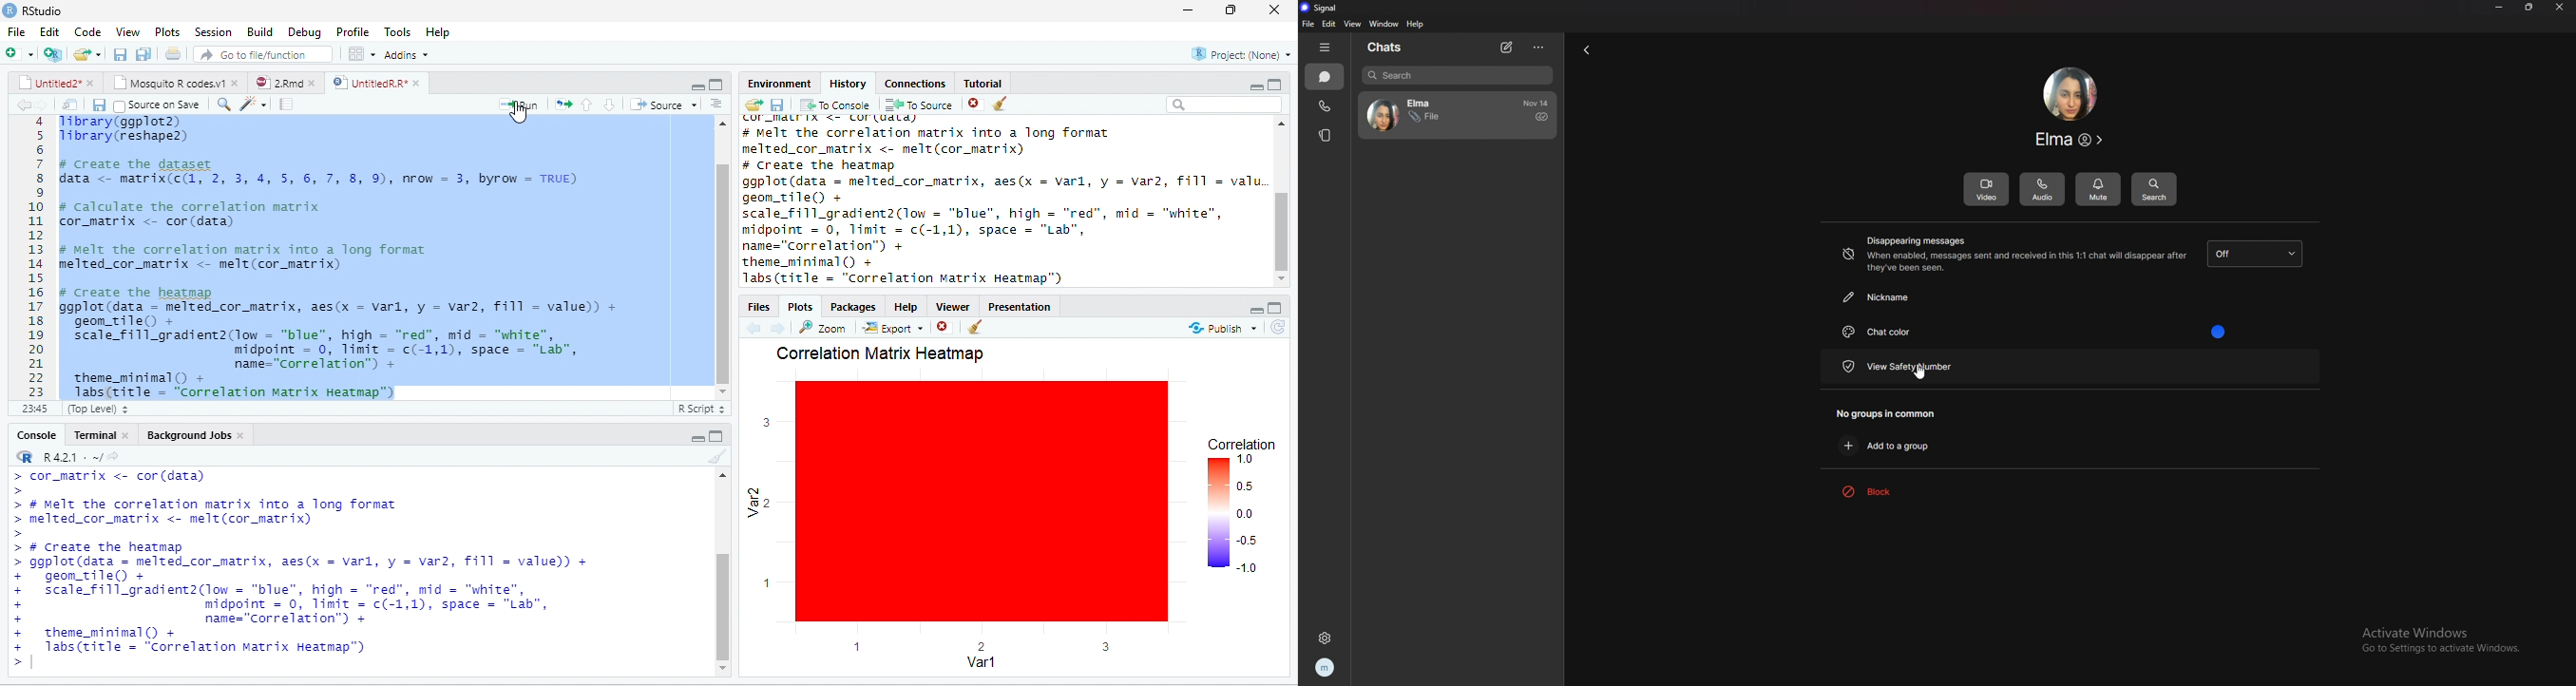 This screenshot has width=2576, height=700. Describe the element at coordinates (2255, 254) in the screenshot. I see `dissapearing message` at that location.